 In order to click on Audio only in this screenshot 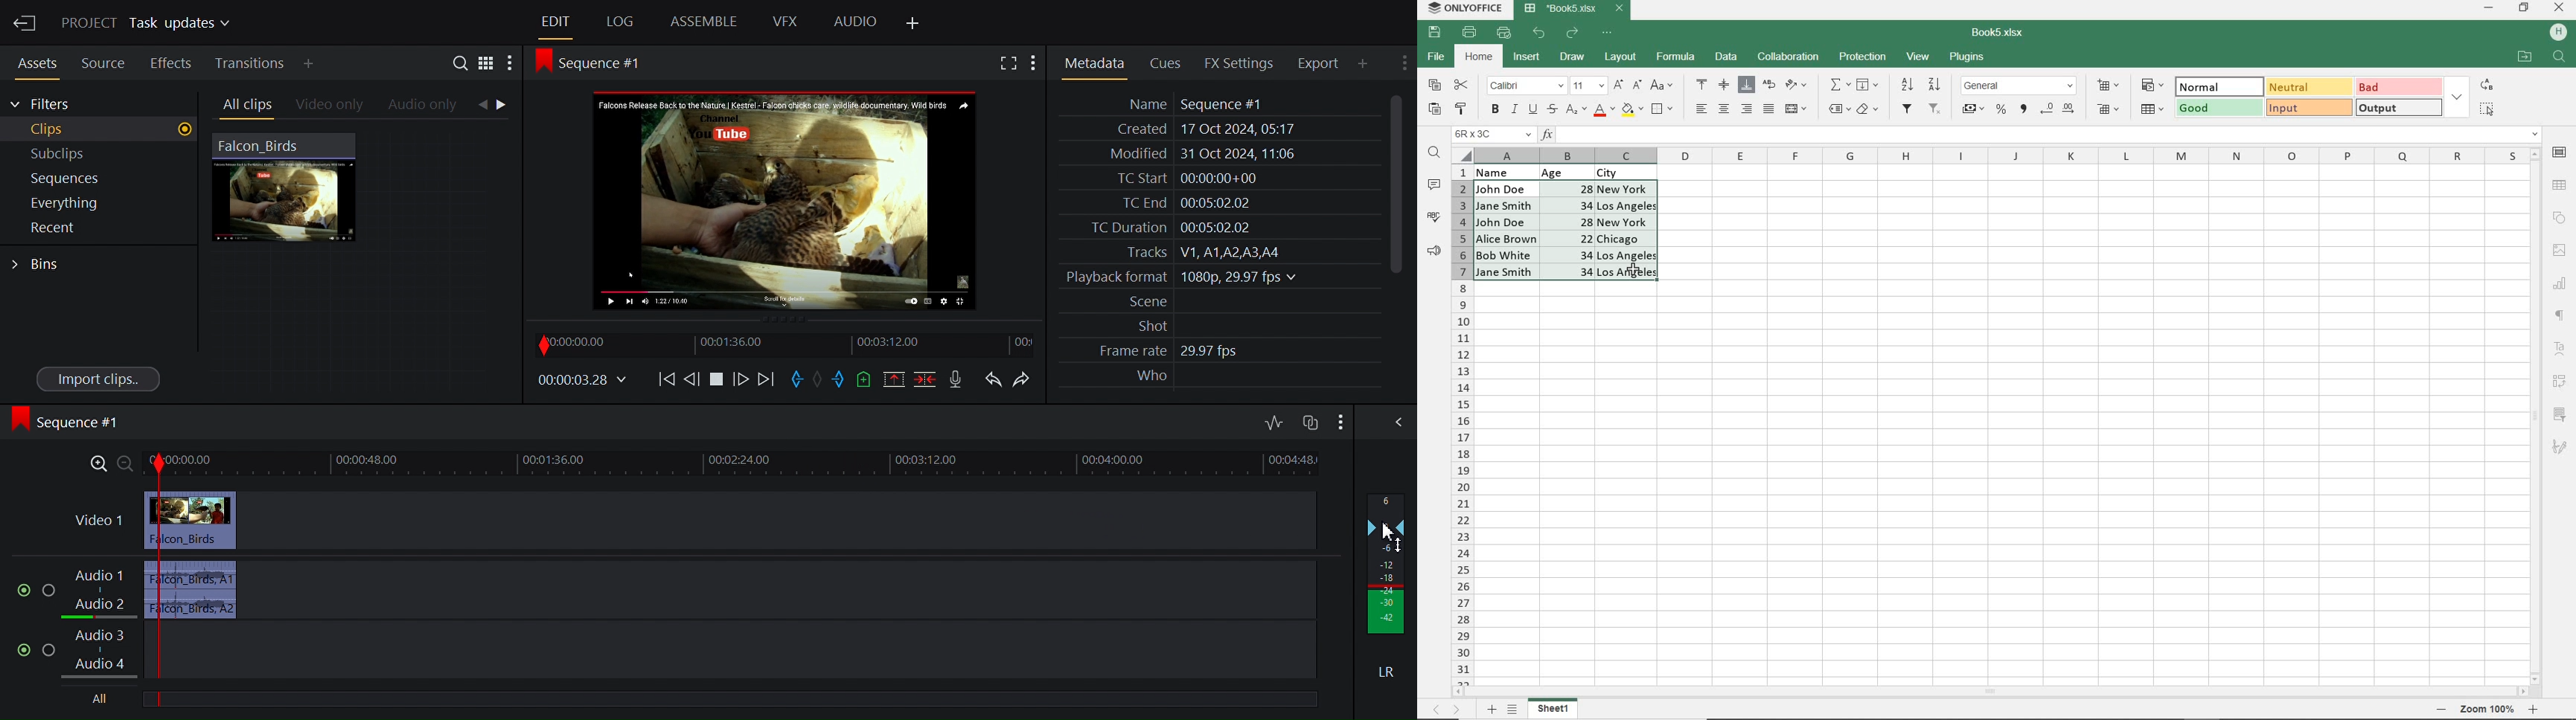, I will do `click(426, 106)`.